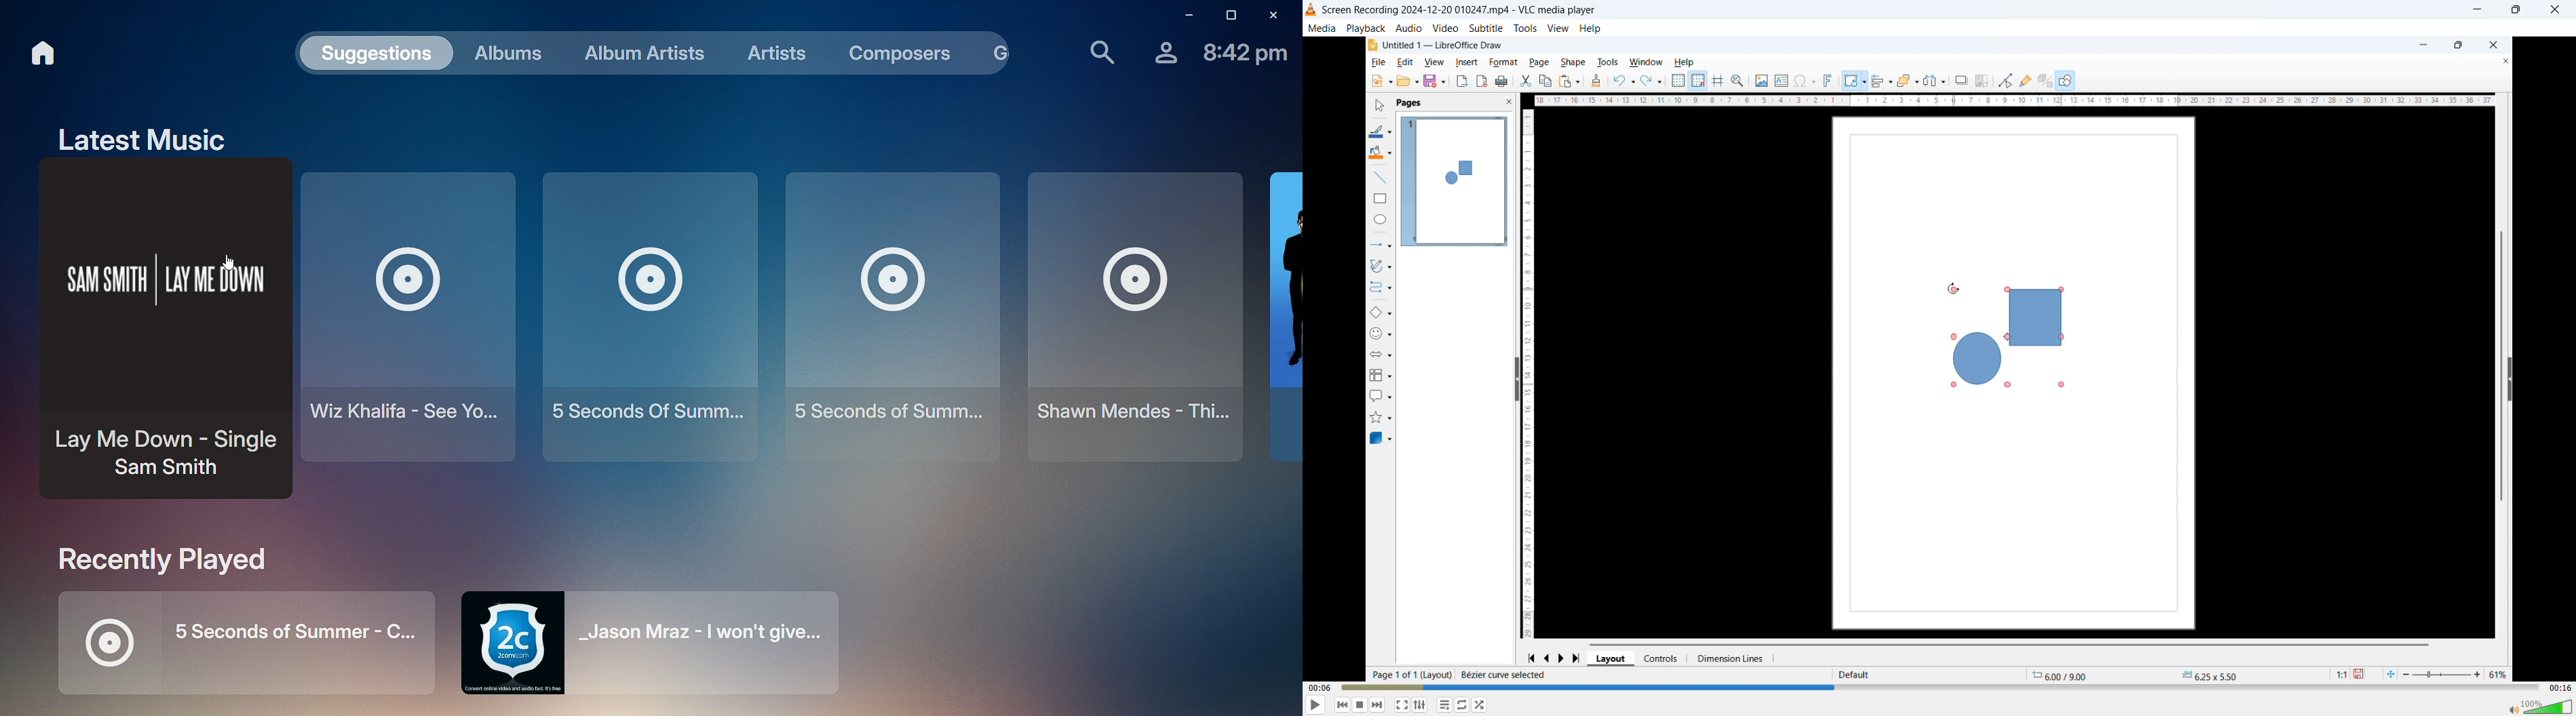 The width and height of the screenshot is (2576, 728). I want to click on Video playback , so click(1937, 359).